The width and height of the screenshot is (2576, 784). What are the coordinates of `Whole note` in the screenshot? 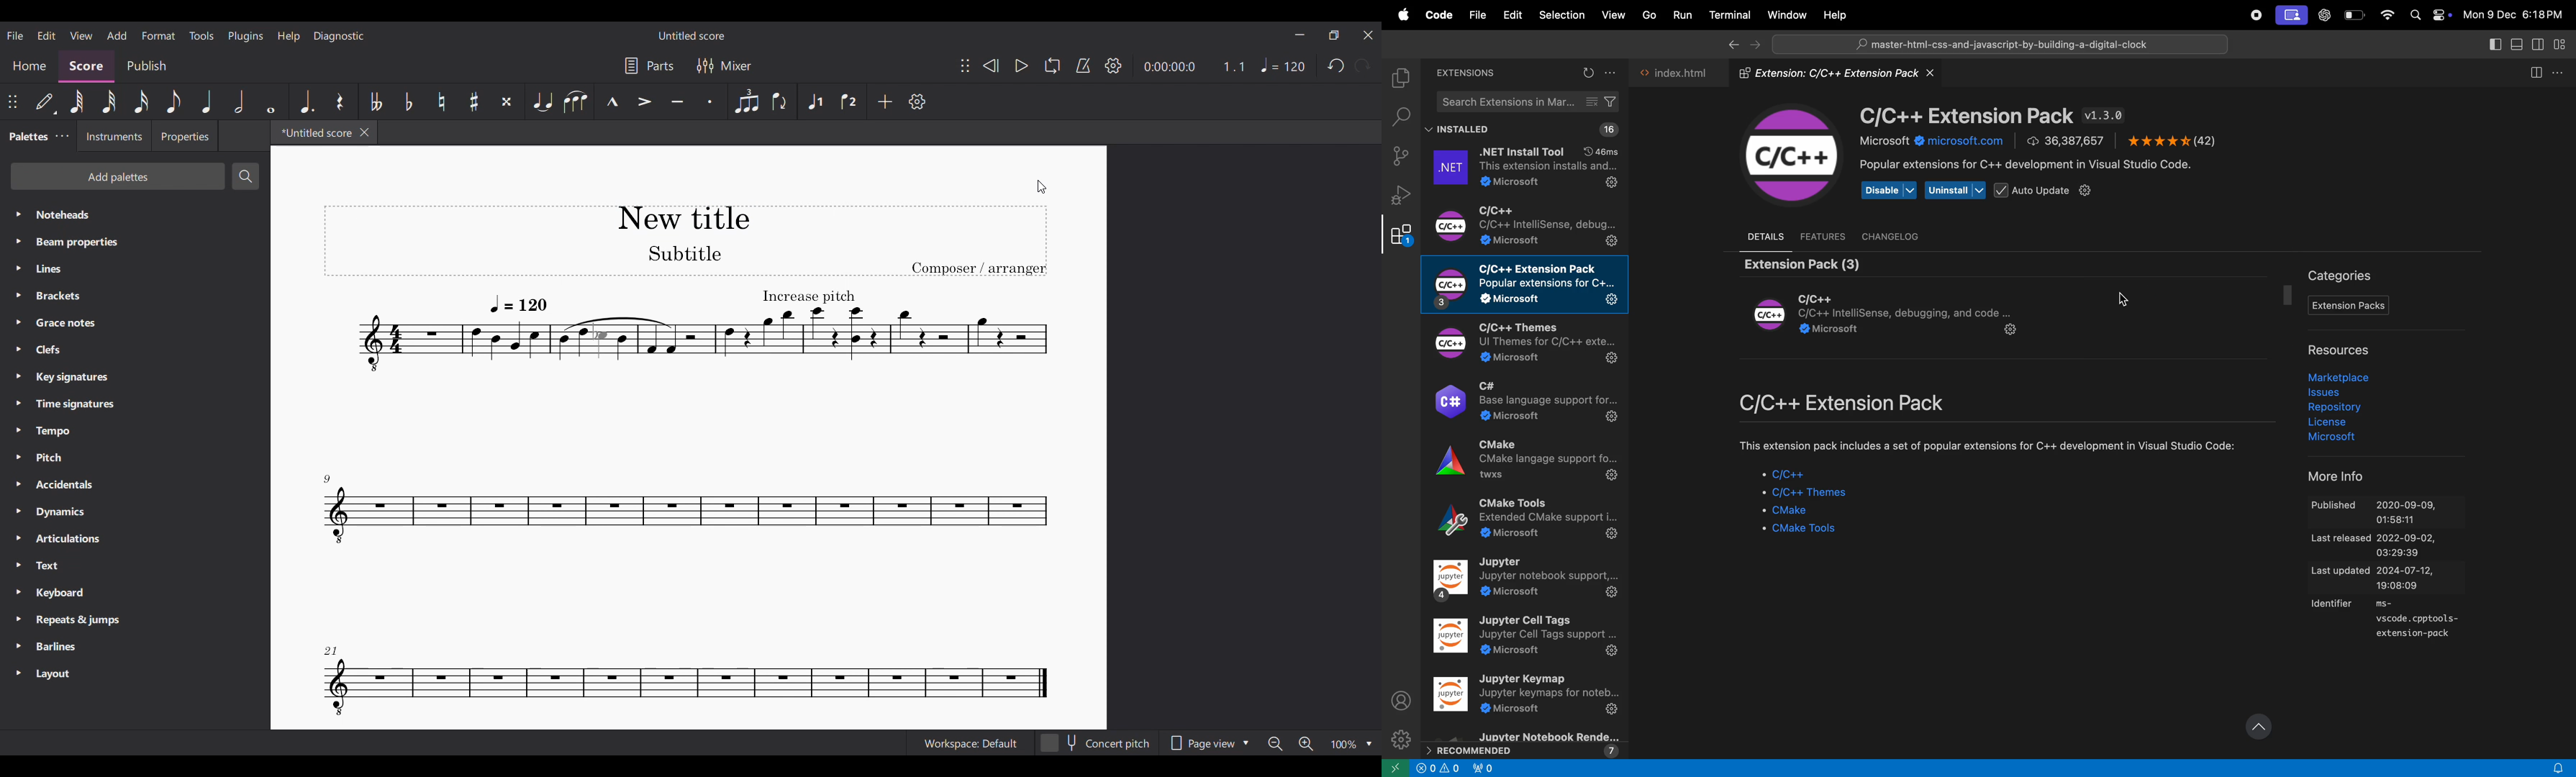 It's located at (272, 101).